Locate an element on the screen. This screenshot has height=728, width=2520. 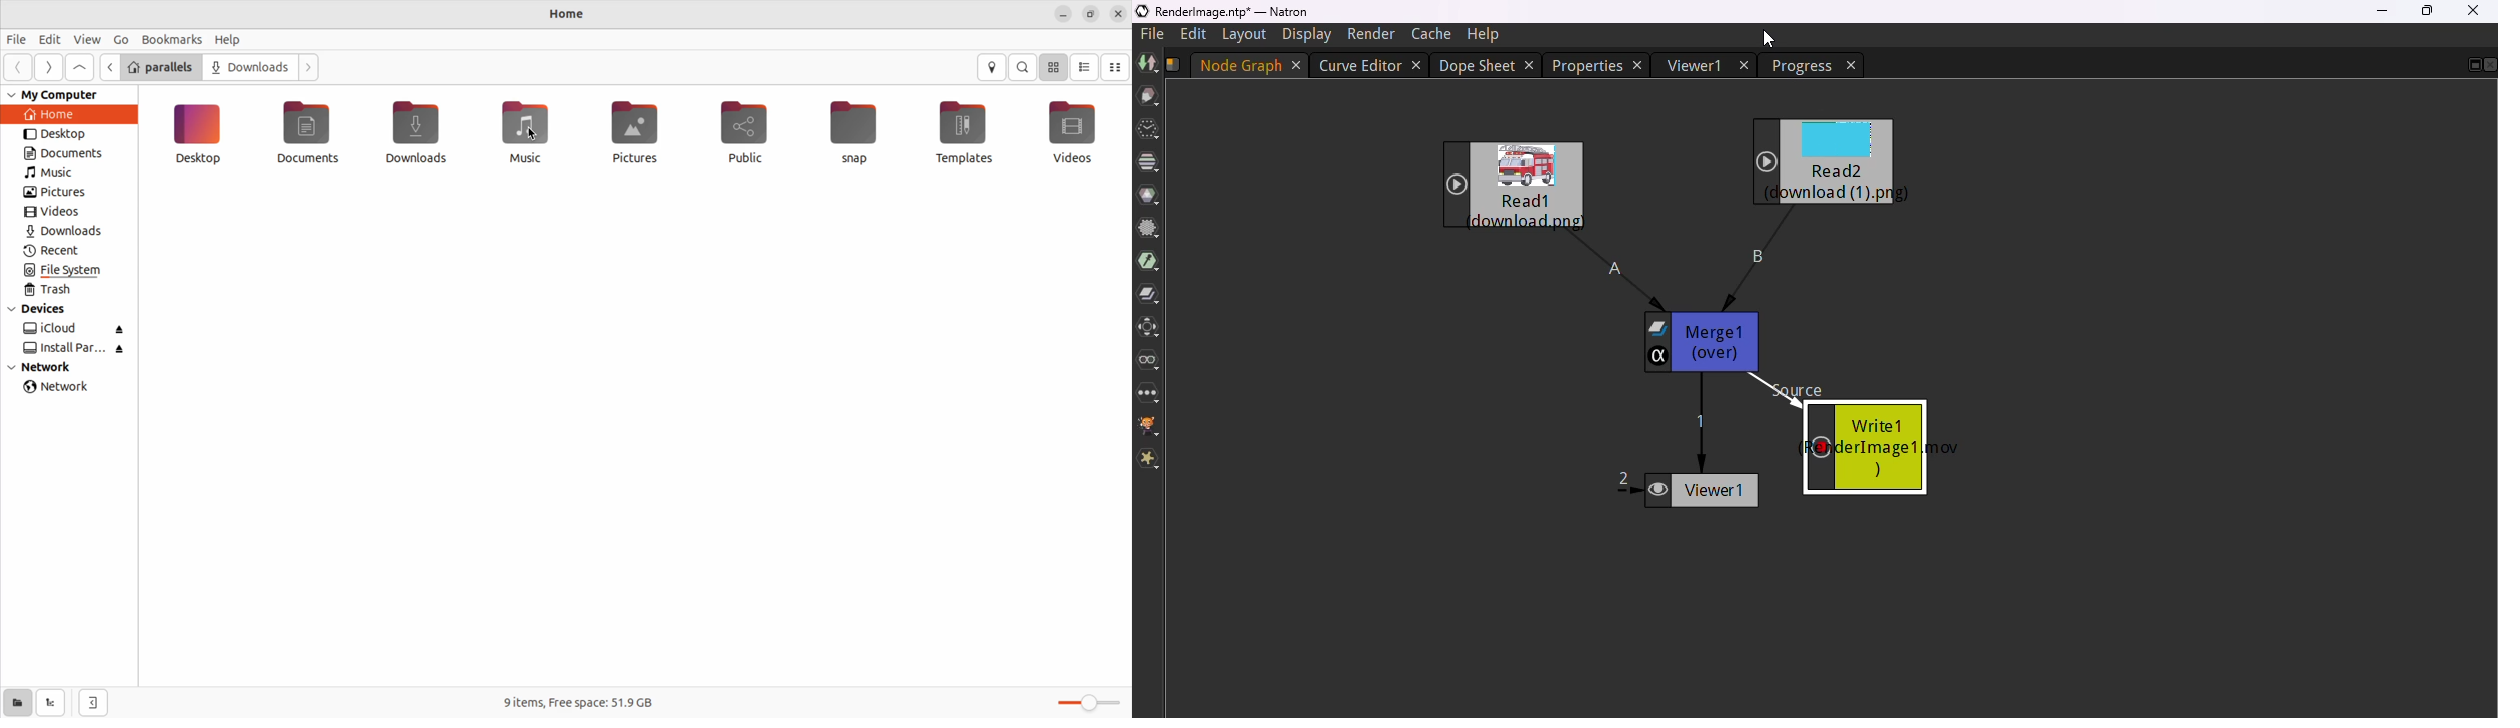
other is located at coordinates (1149, 393).